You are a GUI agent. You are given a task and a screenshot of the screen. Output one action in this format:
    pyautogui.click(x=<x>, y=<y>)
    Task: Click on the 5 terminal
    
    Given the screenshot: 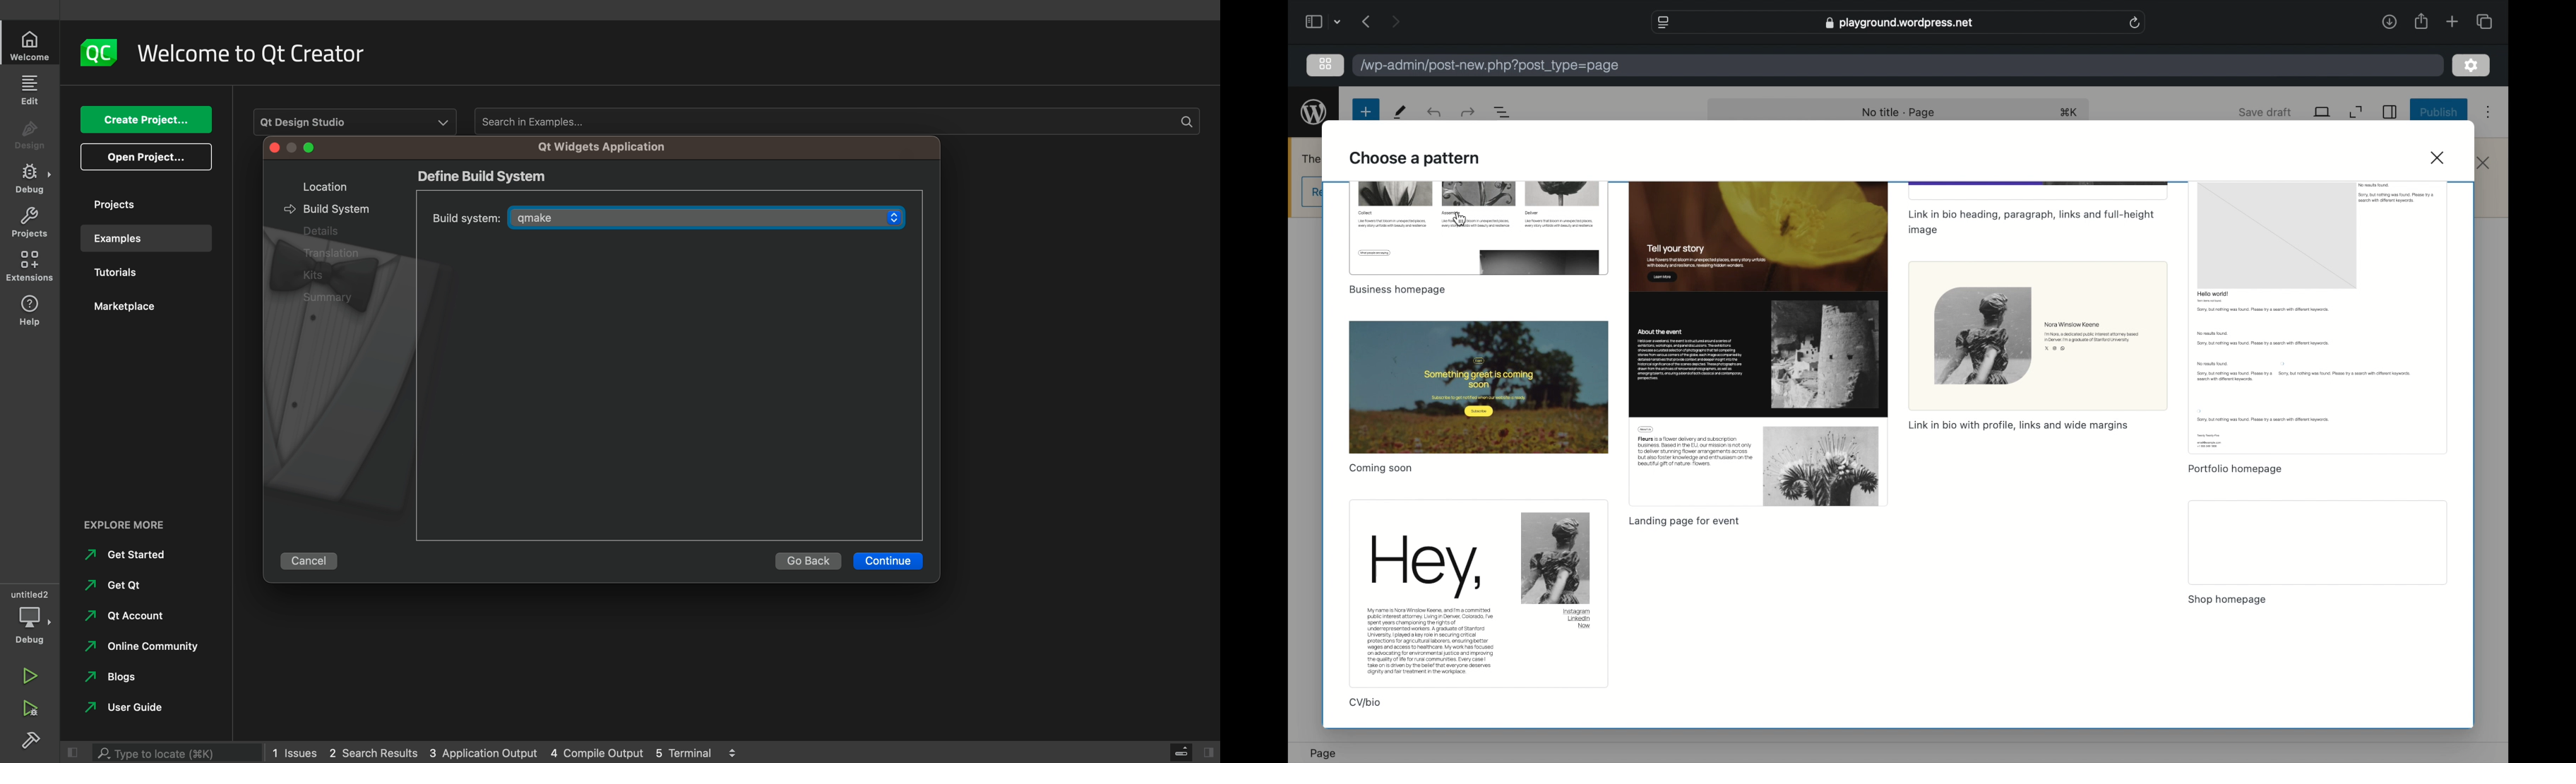 What is the action you would take?
    pyautogui.click(x=688, y=752)
    